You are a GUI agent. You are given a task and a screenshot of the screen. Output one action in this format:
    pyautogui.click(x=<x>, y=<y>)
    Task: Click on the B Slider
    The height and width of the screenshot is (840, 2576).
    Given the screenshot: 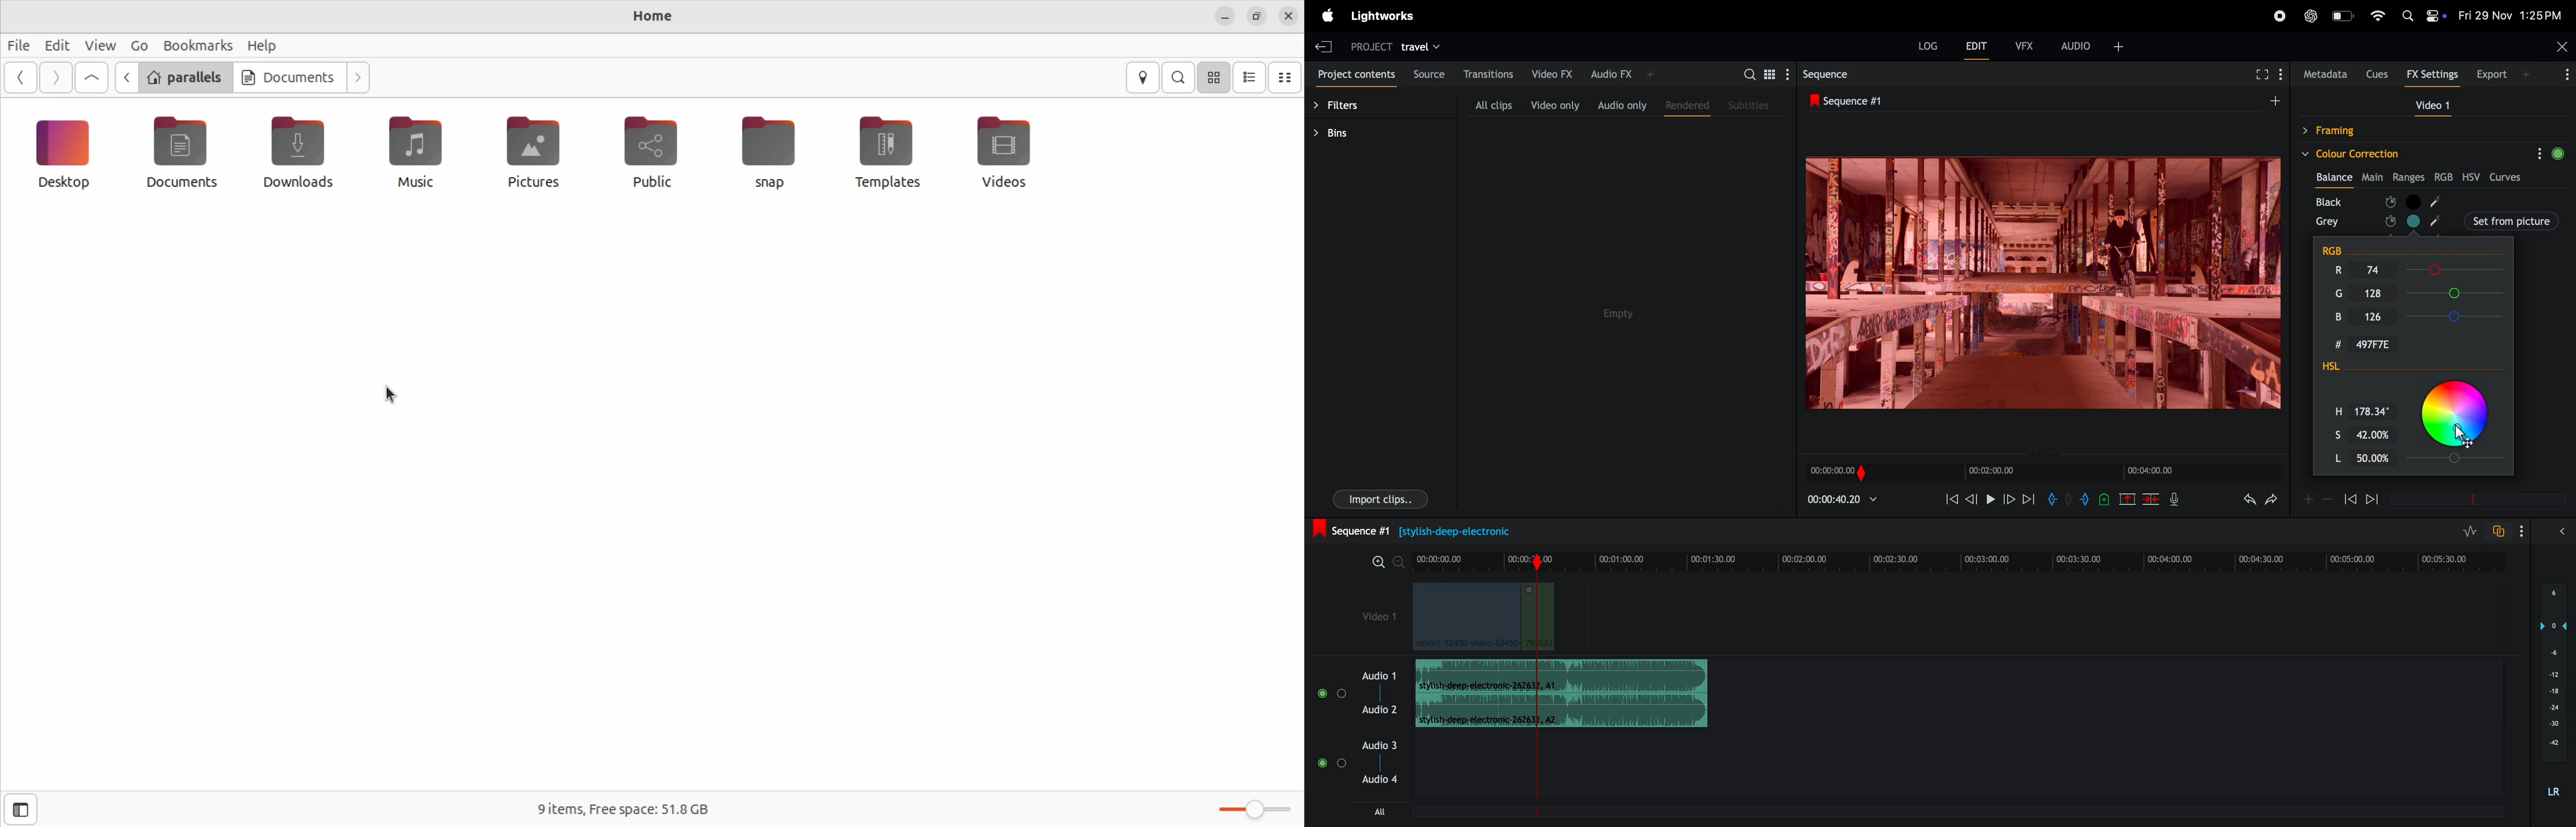 What is the action you would take?
    pyautogui.click(x=2458, y=317)
    